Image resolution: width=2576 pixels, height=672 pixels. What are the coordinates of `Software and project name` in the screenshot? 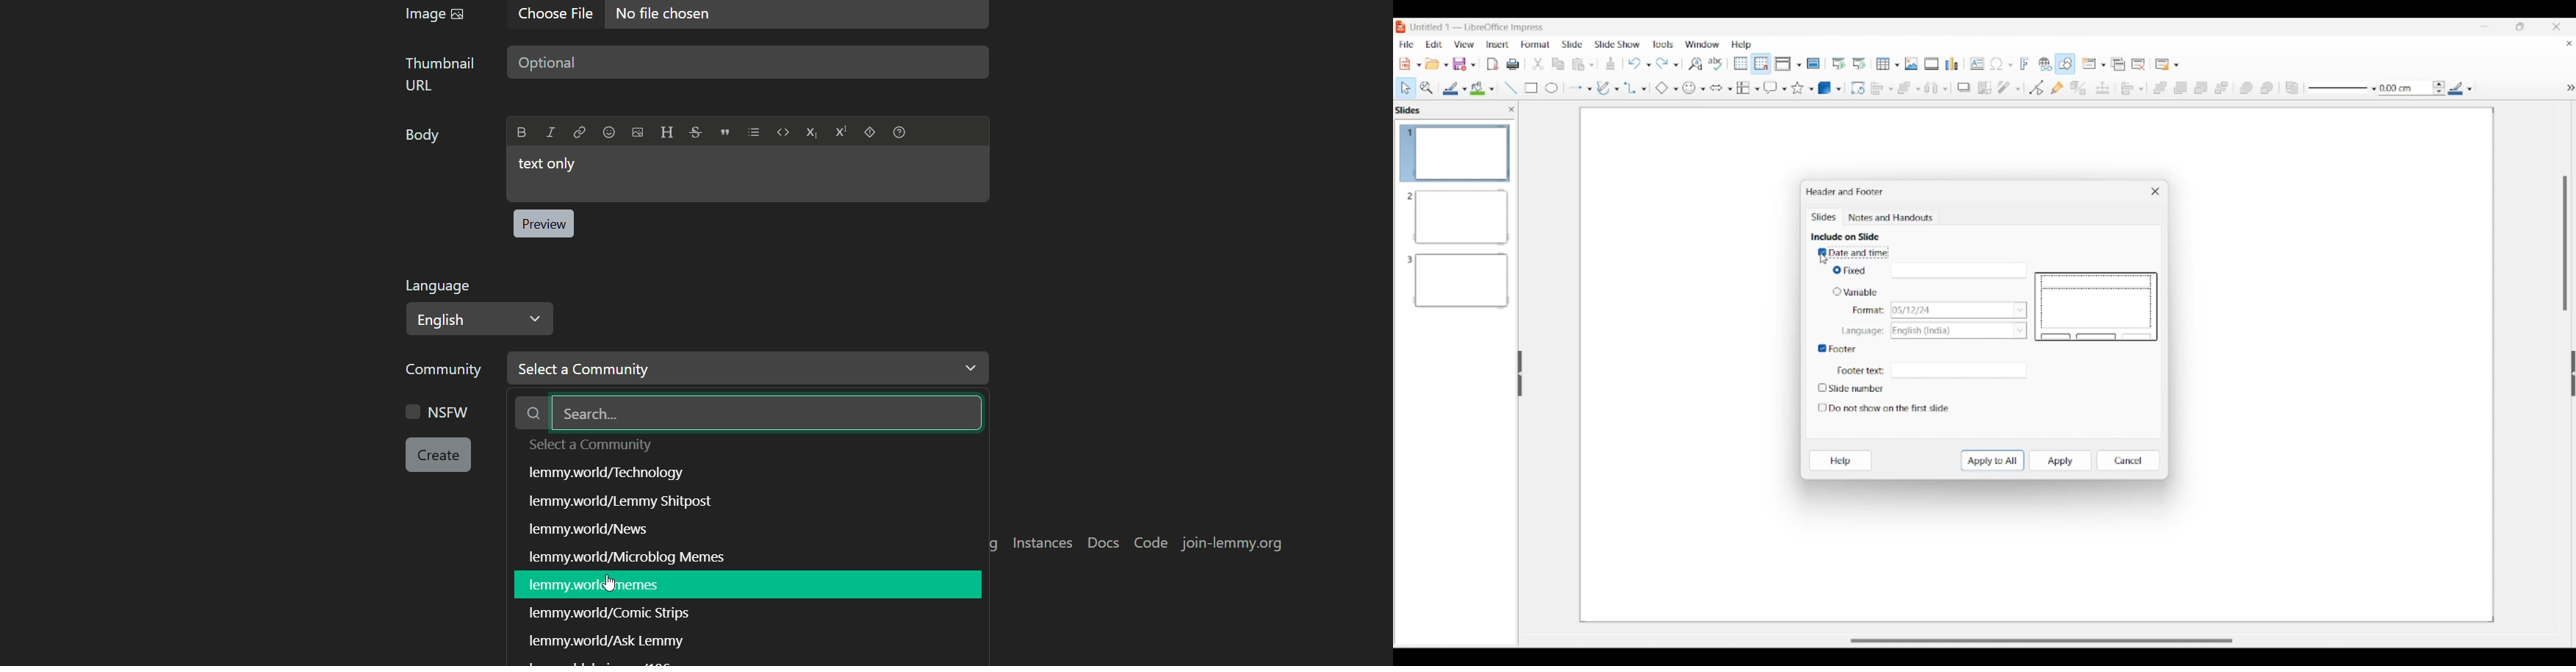 It's located at (1478, 28).